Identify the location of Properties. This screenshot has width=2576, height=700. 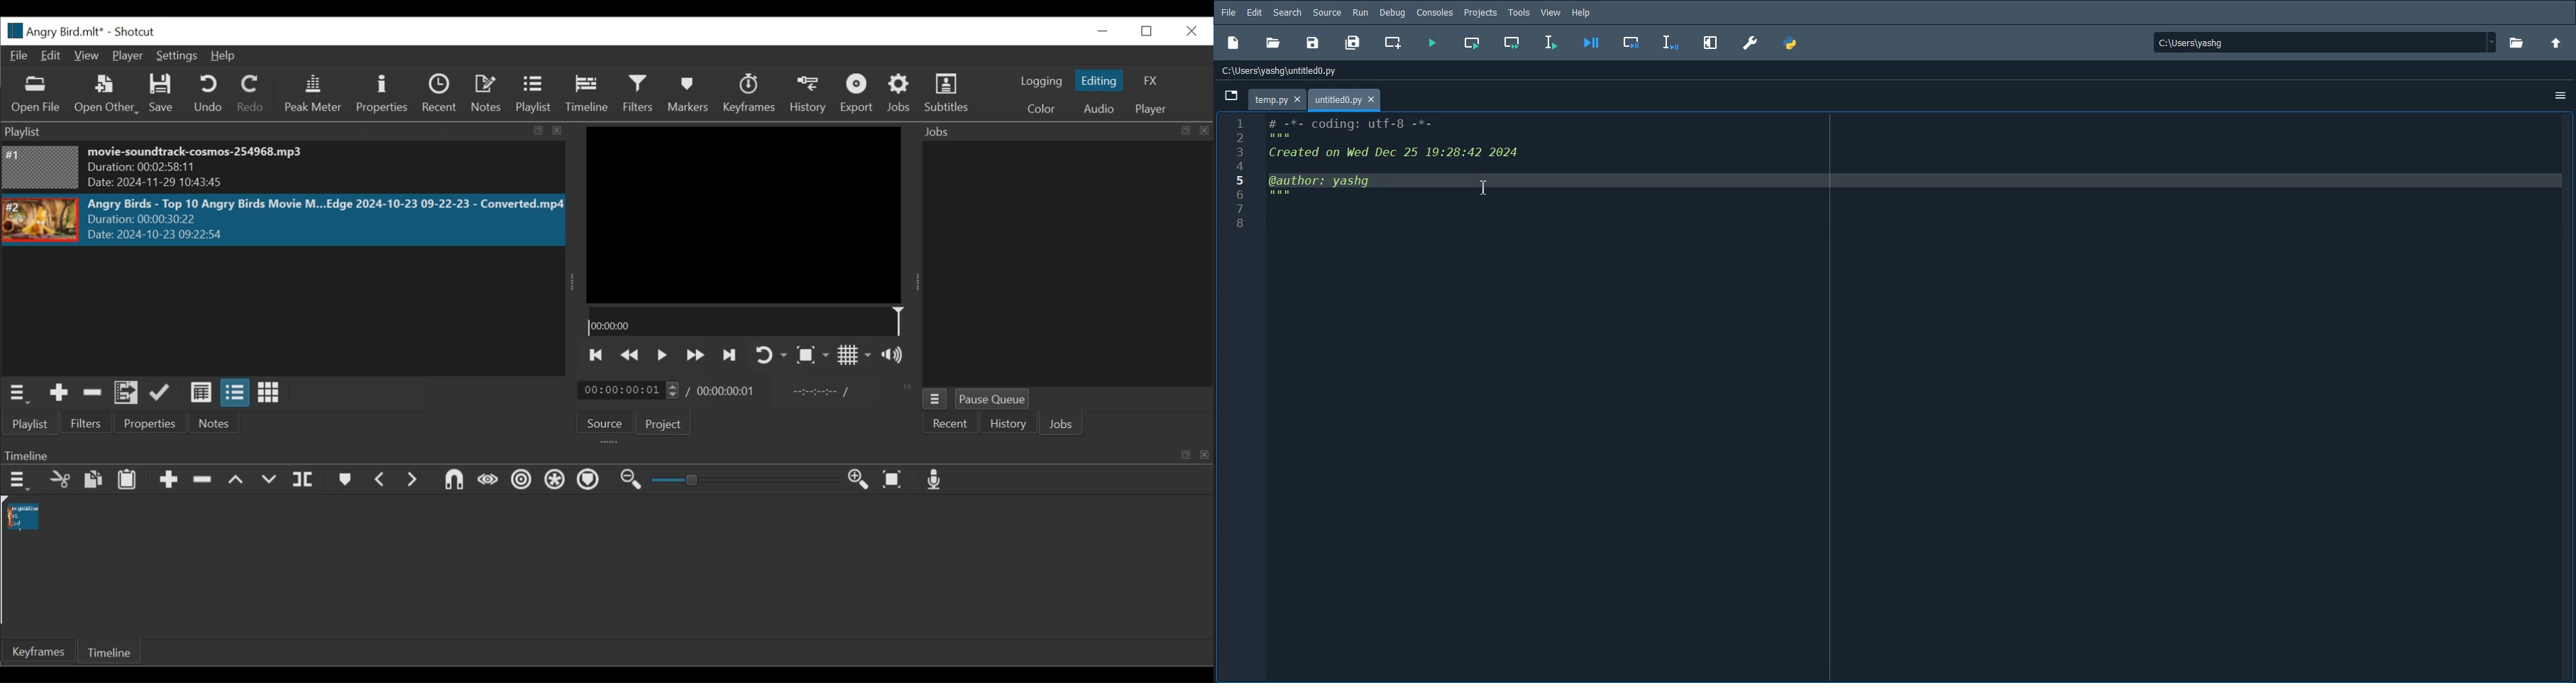
(382, 93).